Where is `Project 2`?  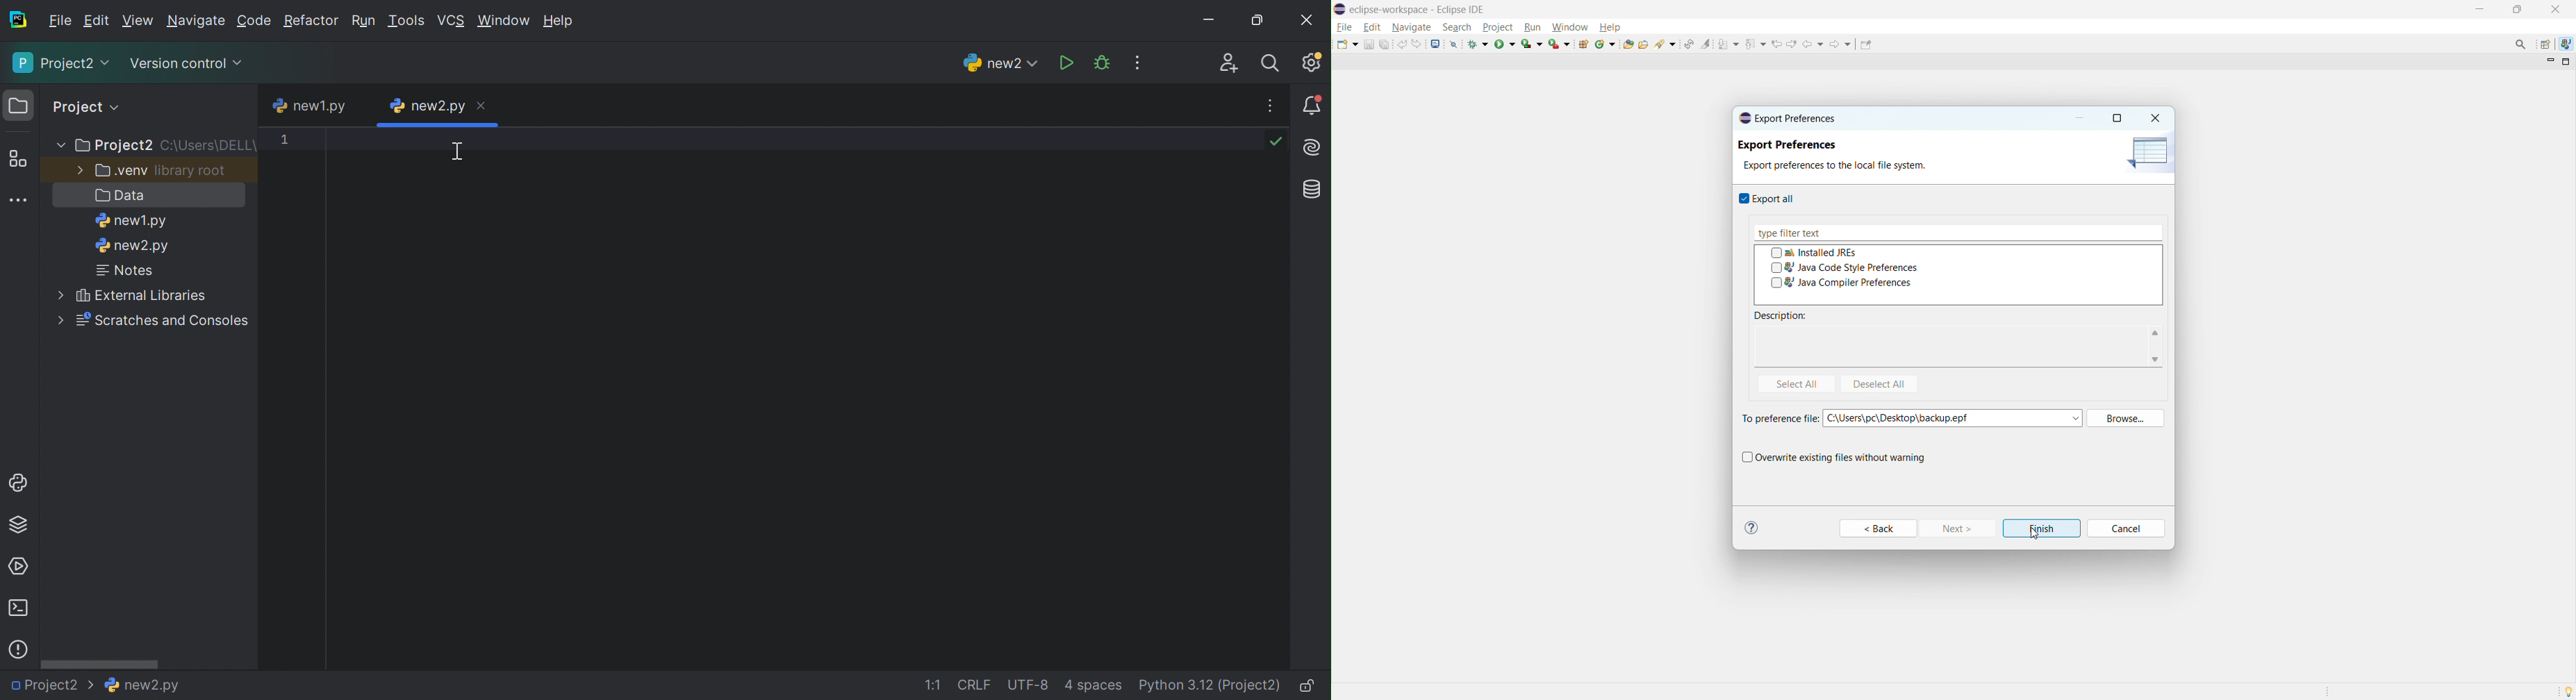 Project 2 is located at coordinates (116, 147).